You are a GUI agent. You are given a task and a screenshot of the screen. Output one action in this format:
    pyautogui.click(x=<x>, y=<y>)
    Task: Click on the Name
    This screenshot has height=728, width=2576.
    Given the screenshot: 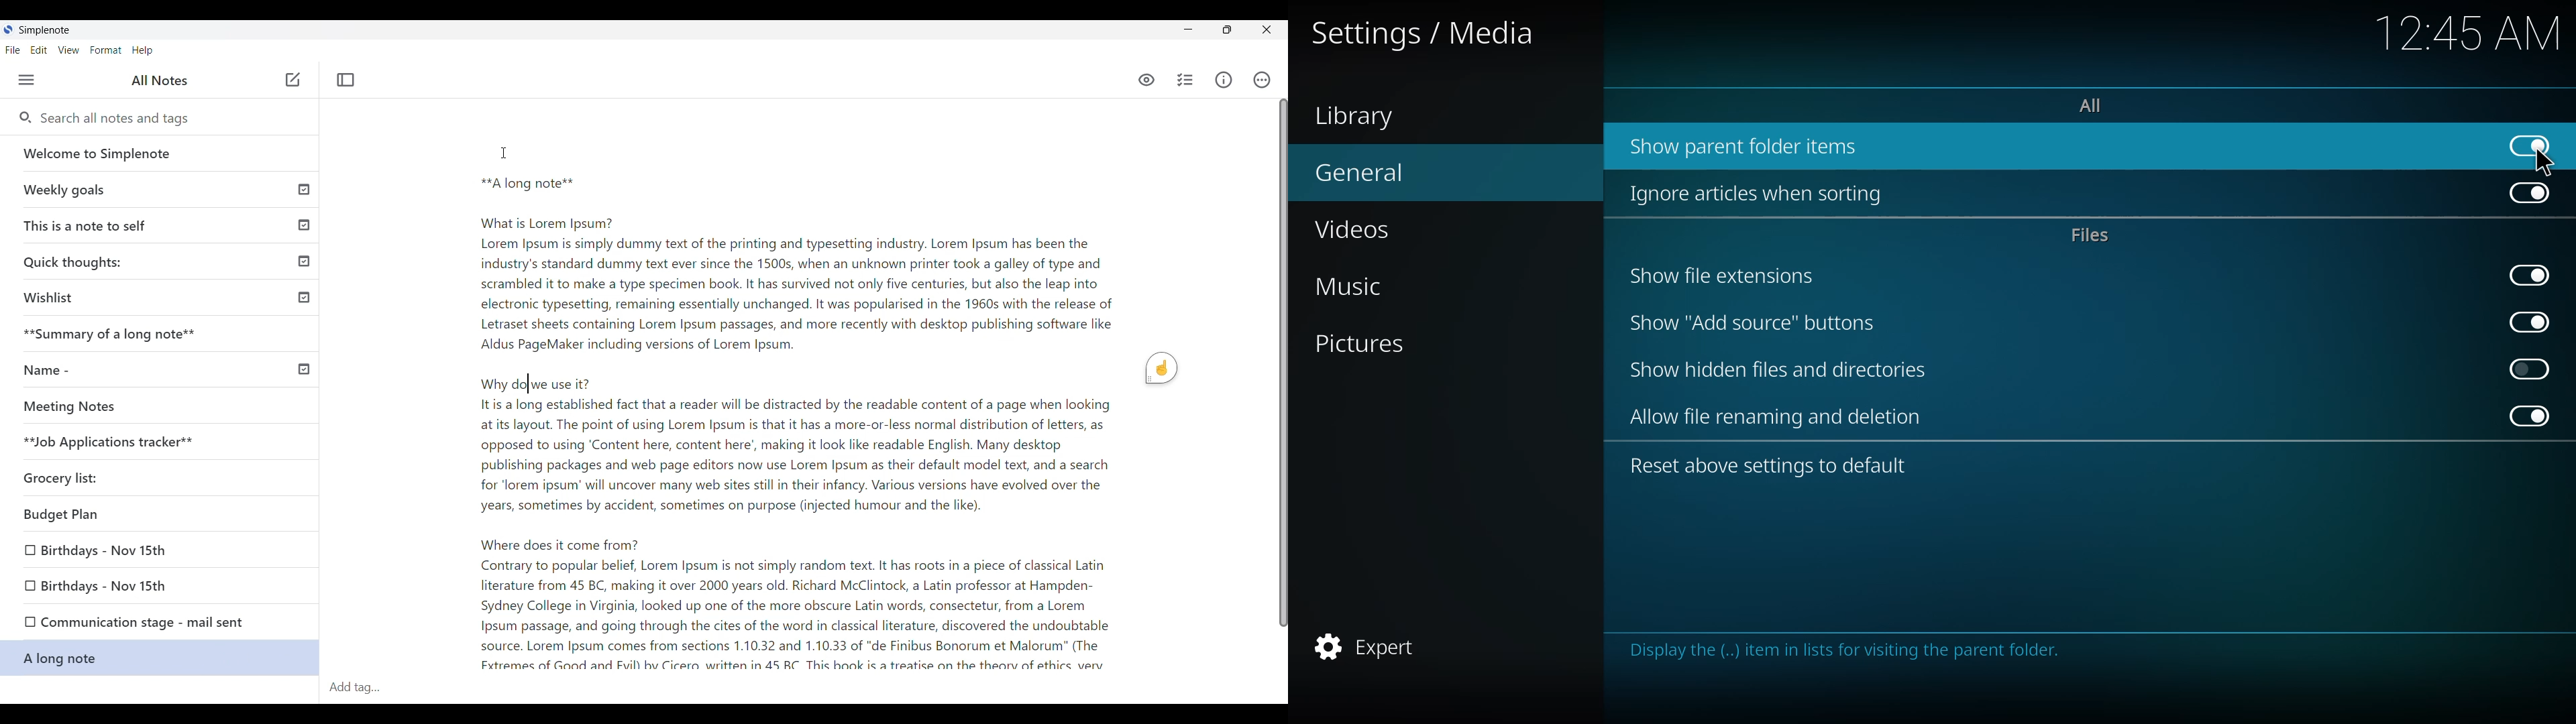 What is the action you would take?
    pyautogui.click(x=162, y=368)
    